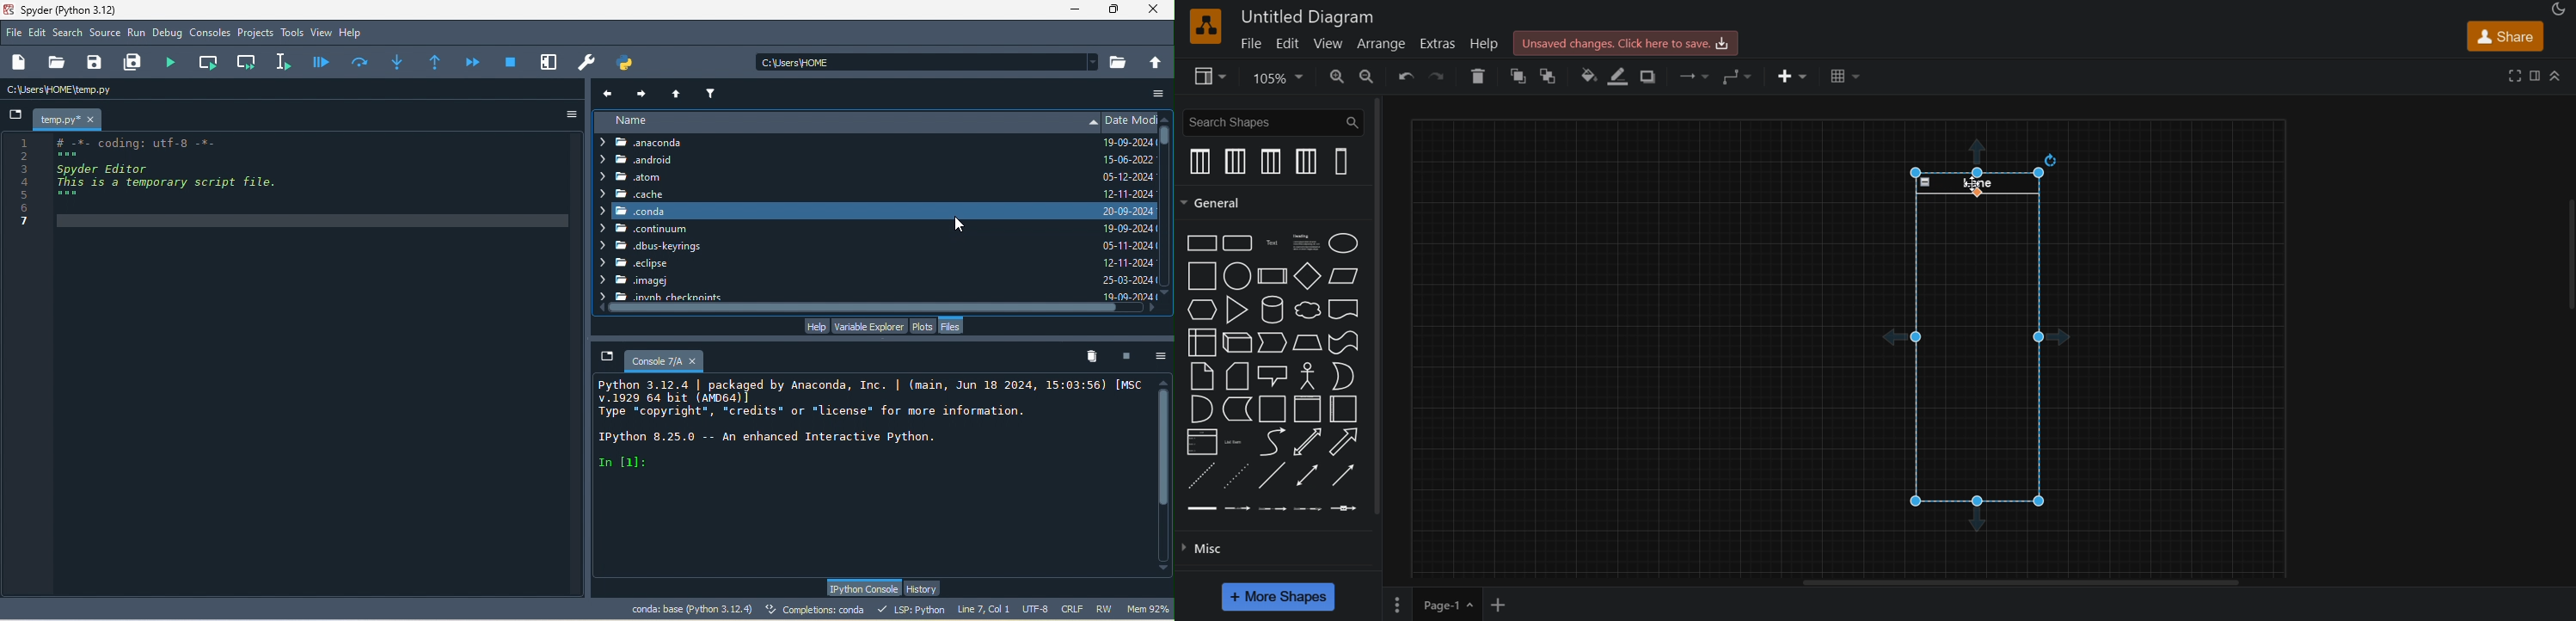 This screenshot has height=644, width=2576. What do you see at coordinates (1305, 343) in the screenshot?
I see `trapezoind` at bounding box center [1305, 343].